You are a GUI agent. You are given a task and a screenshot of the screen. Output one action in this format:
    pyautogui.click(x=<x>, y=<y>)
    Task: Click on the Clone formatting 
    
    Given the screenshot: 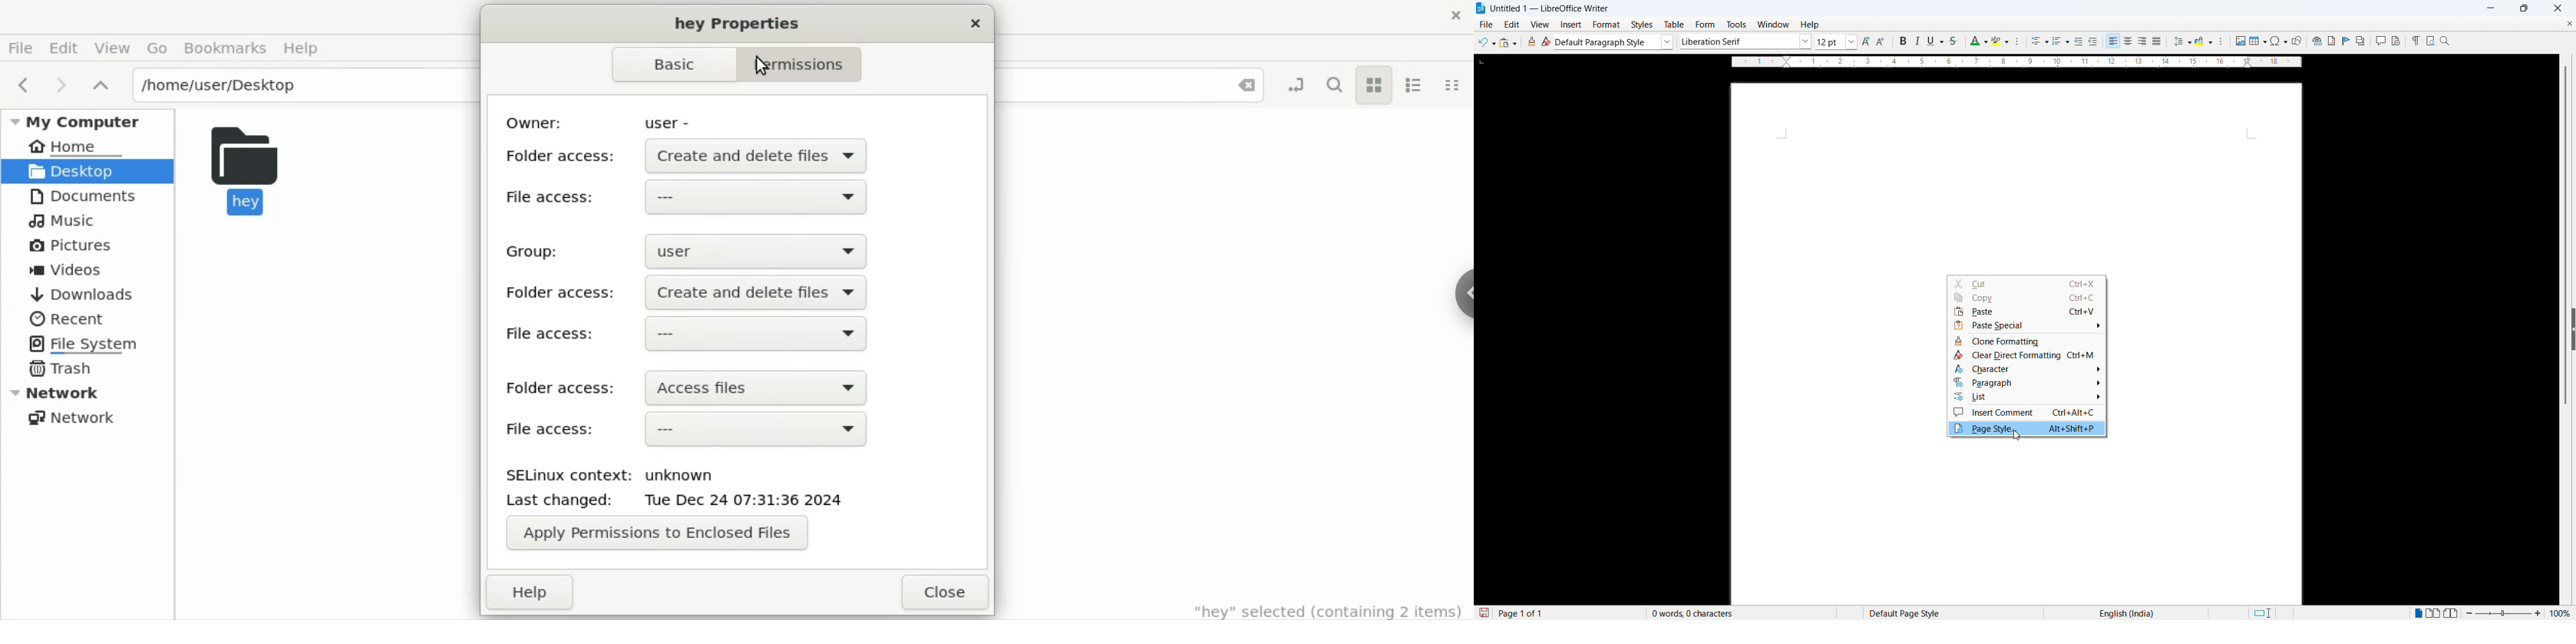 What is the action you would take?
    pyautogui.click(x=1532, y=41)
    